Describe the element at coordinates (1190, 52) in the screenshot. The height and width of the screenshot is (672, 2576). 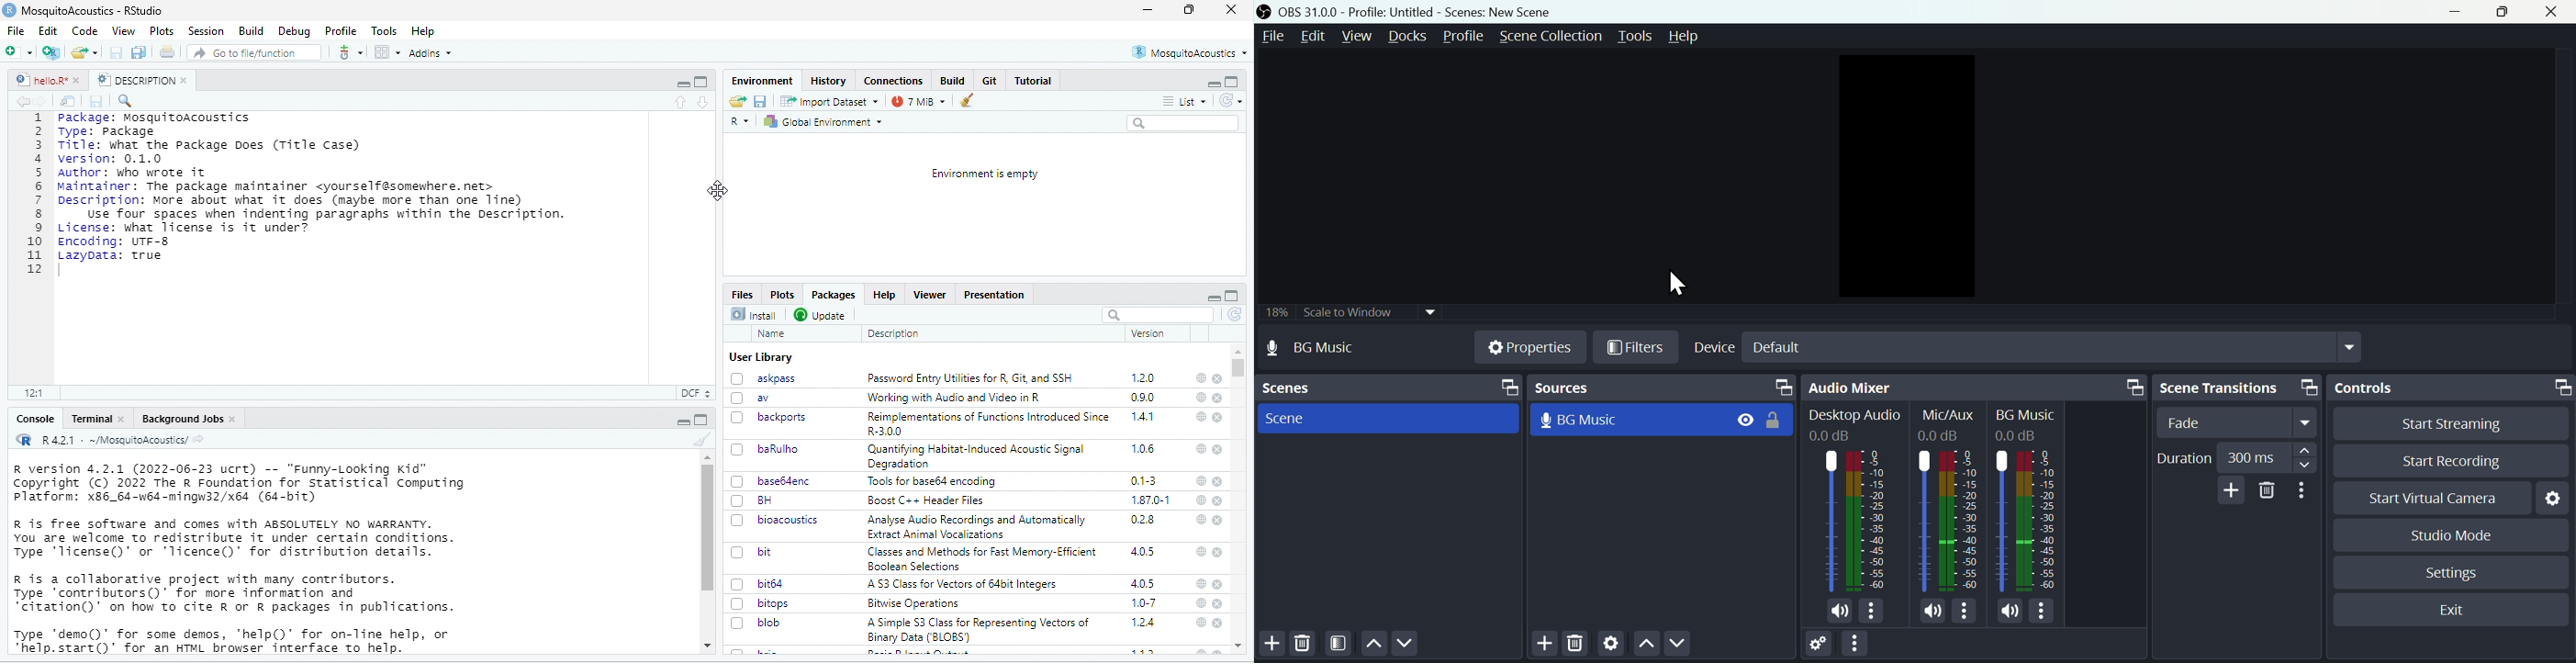
I see `MosquitoAcoustics` at that location.